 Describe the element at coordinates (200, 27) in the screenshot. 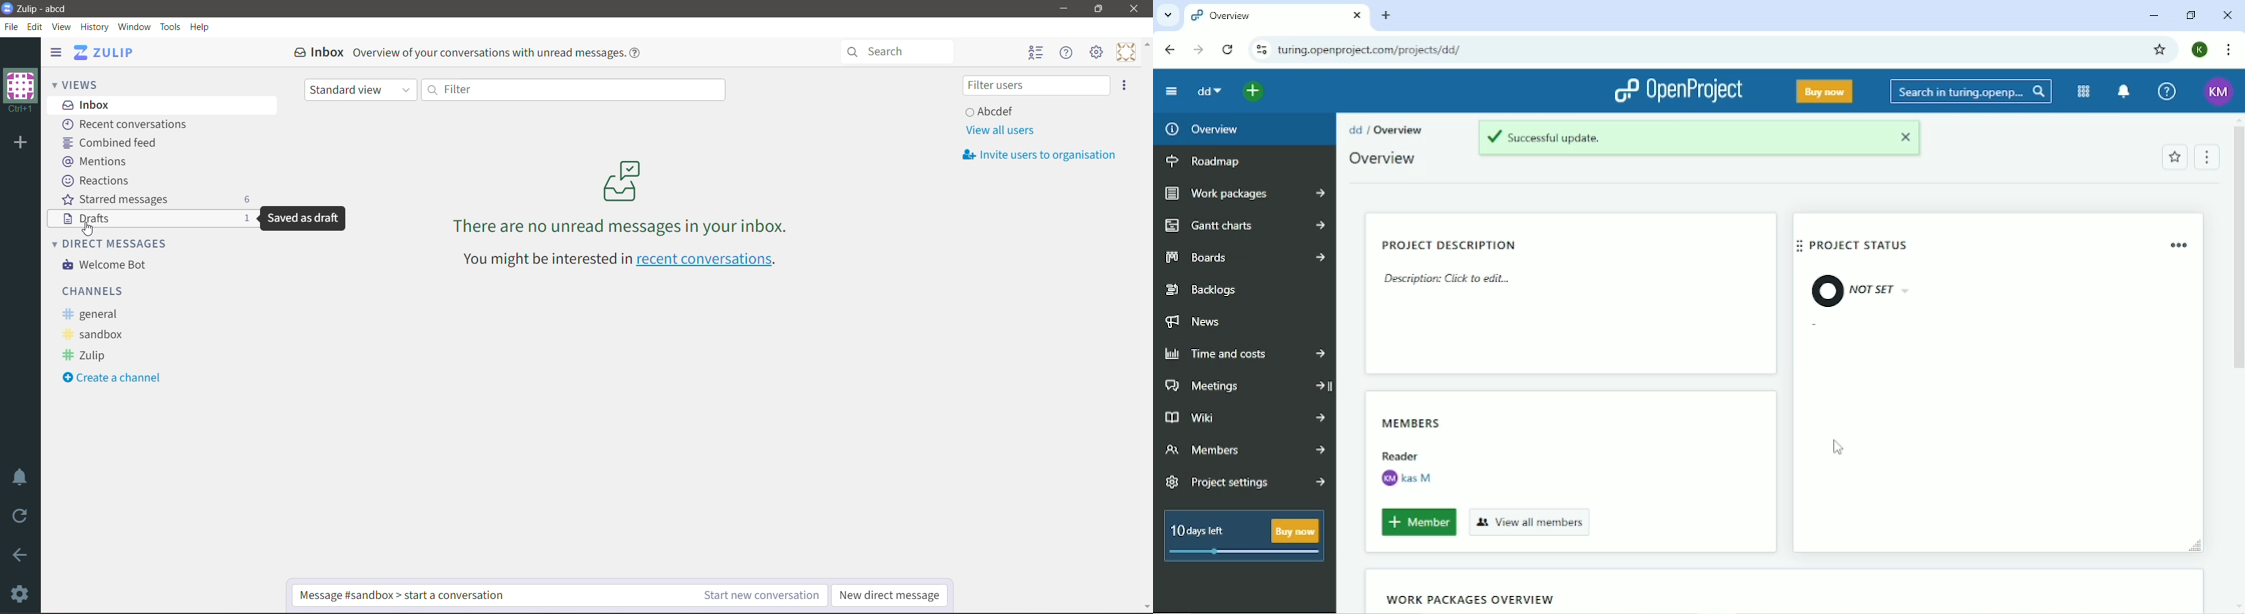

I see `Help` at that location.